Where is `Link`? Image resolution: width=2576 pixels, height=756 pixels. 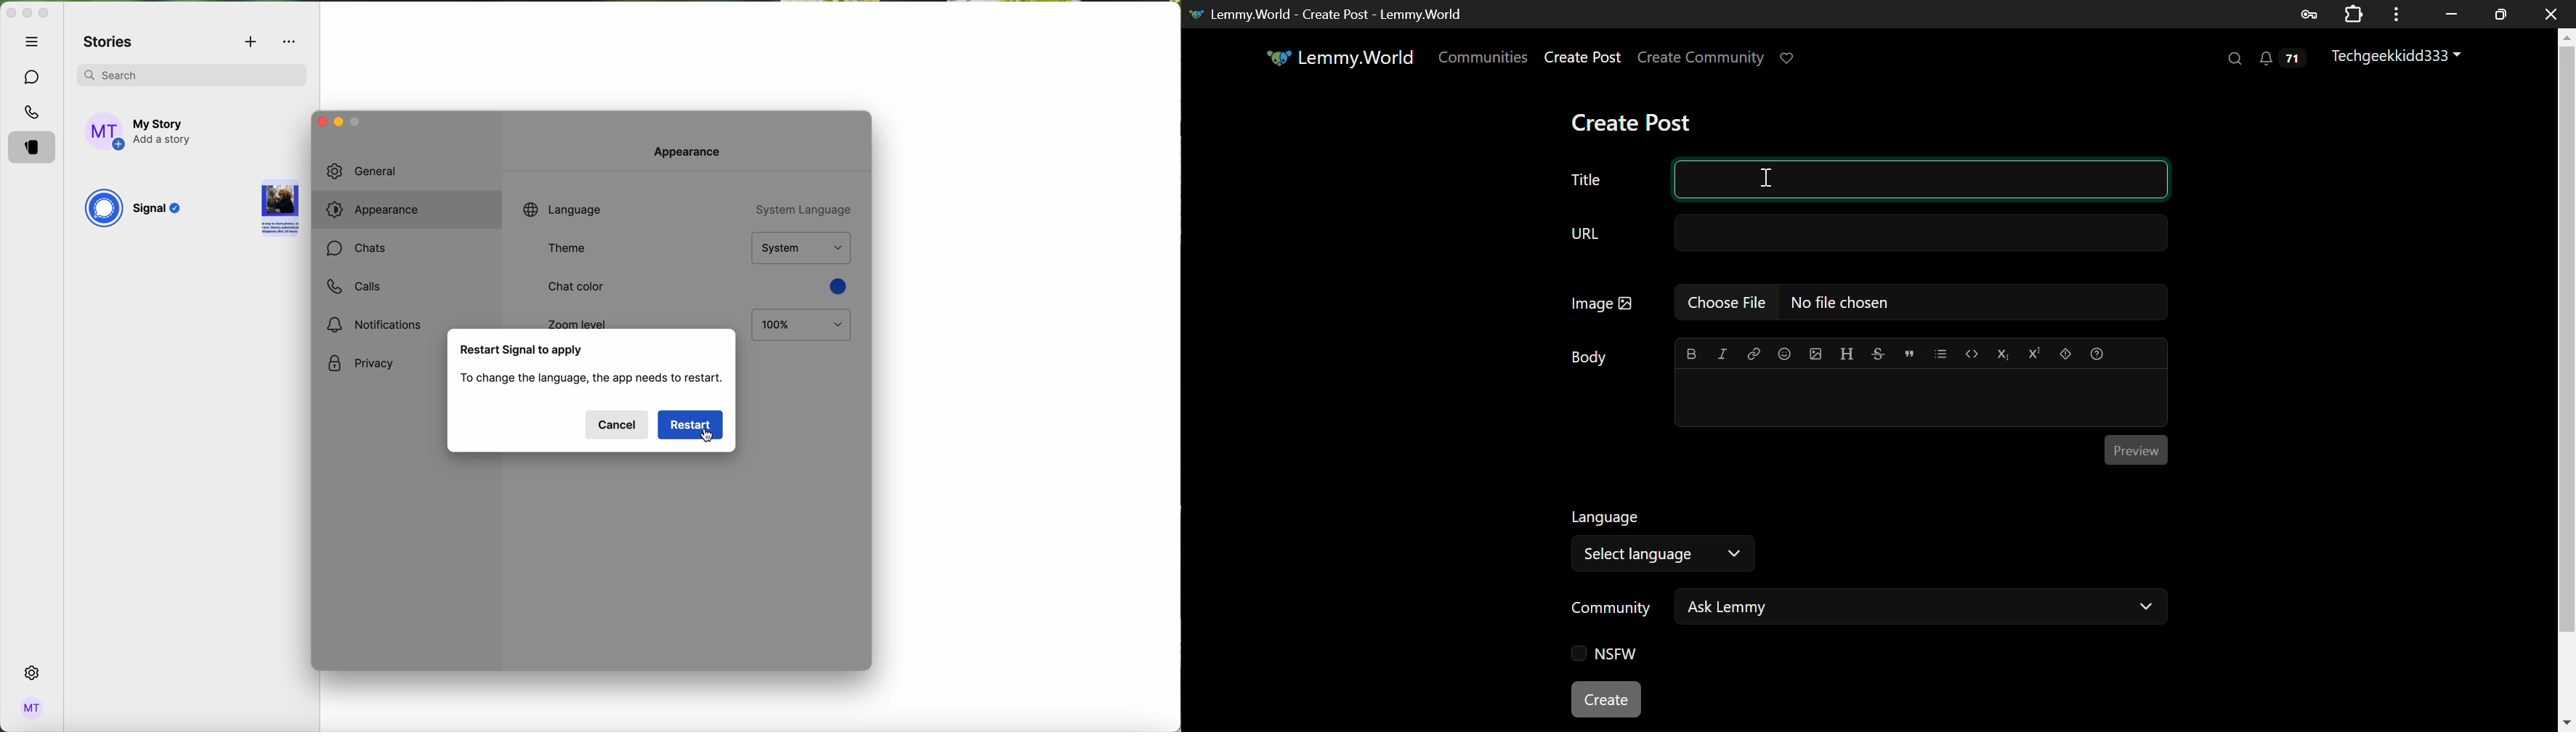
Link is located at coordinates (1752, 352).